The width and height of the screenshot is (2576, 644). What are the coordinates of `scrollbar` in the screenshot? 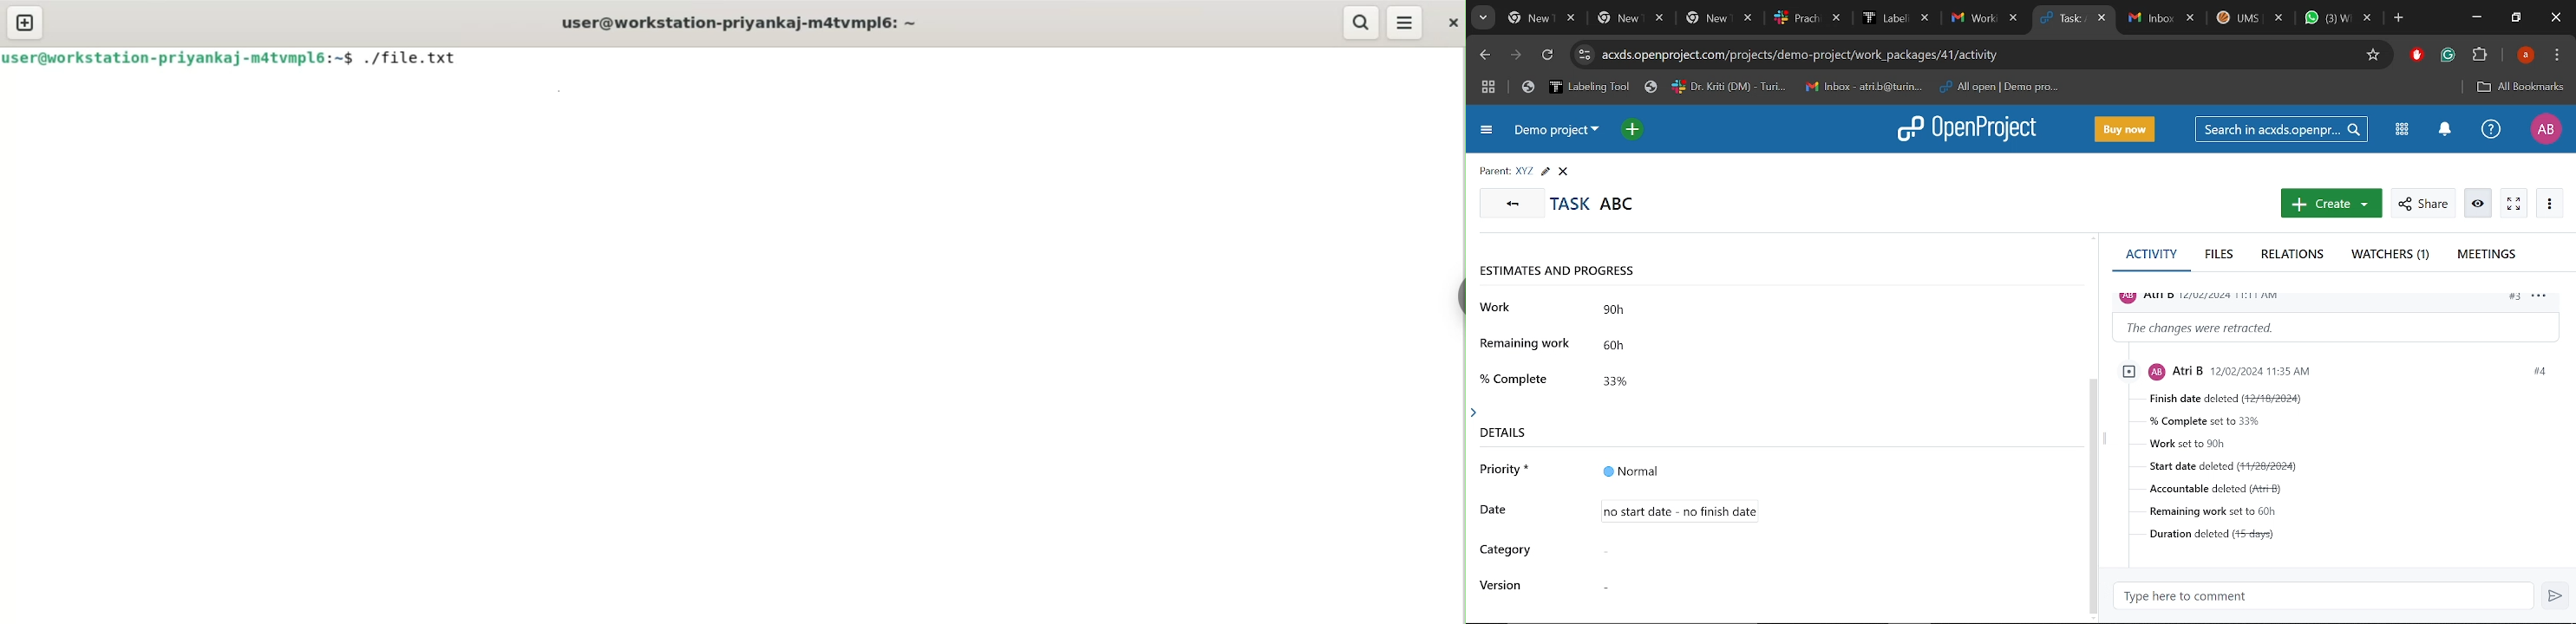 It's located at (2095, 493).